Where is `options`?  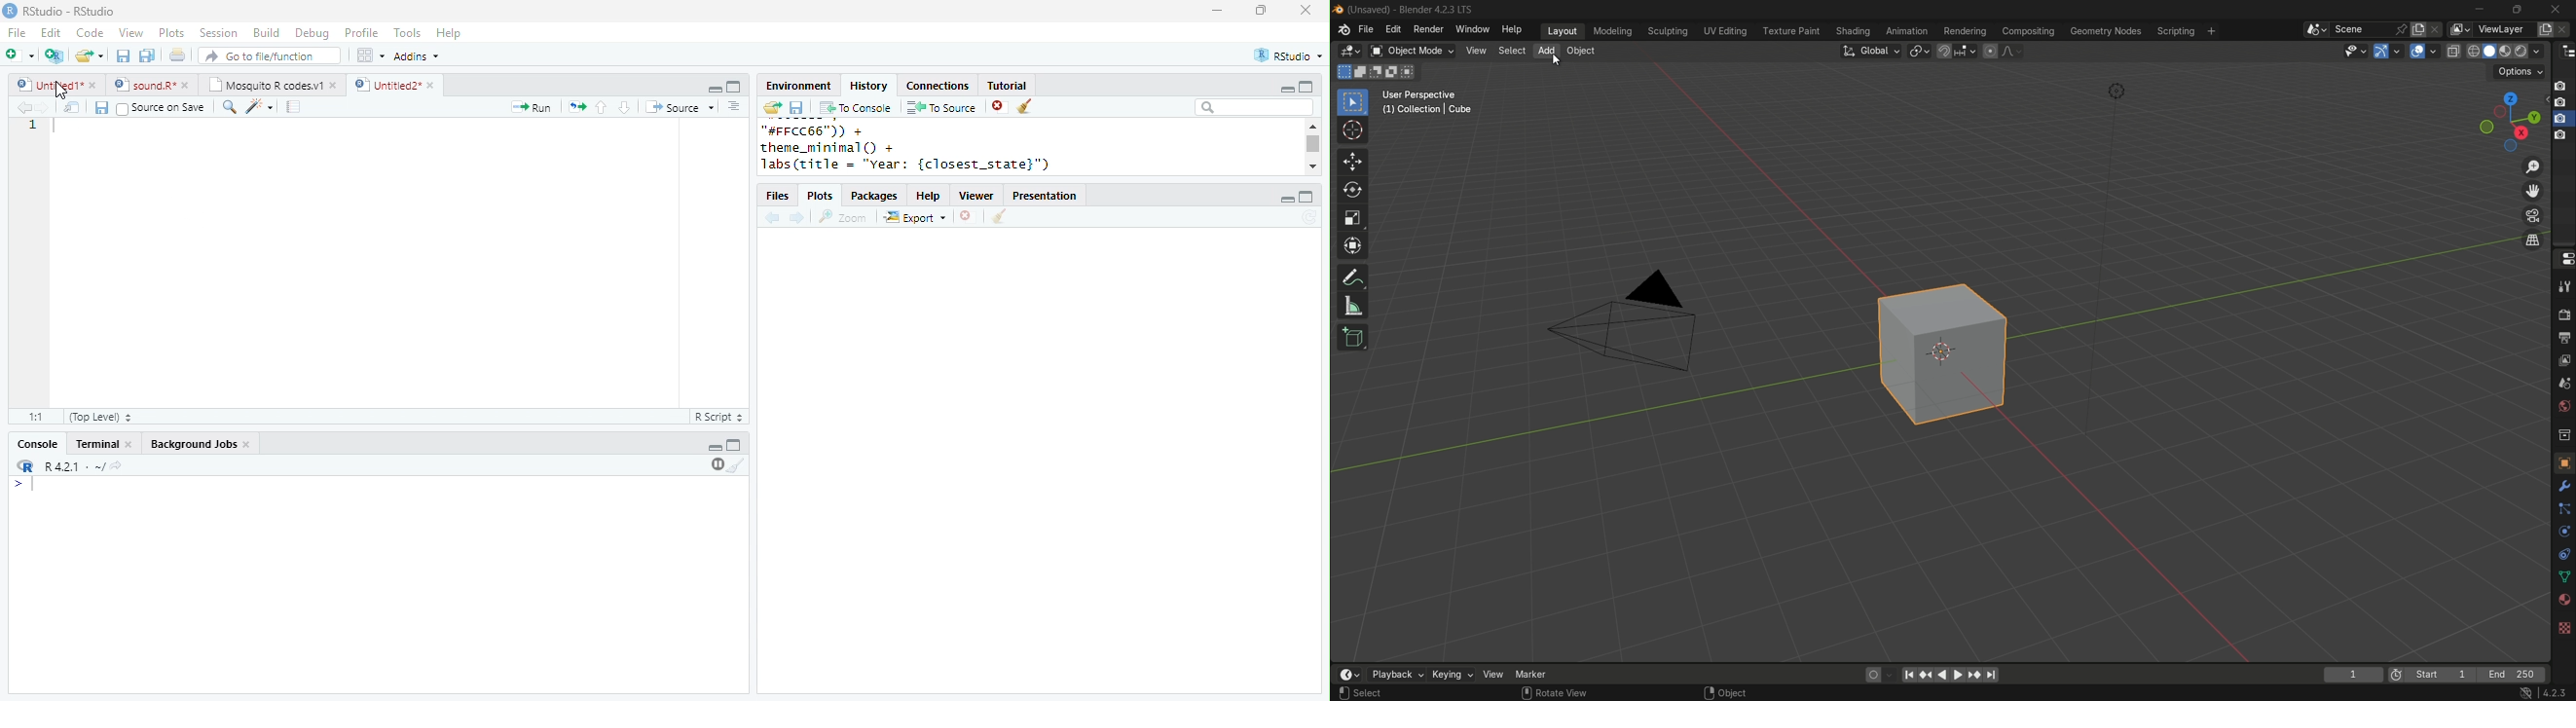 options is located at coordinates (369, 55).